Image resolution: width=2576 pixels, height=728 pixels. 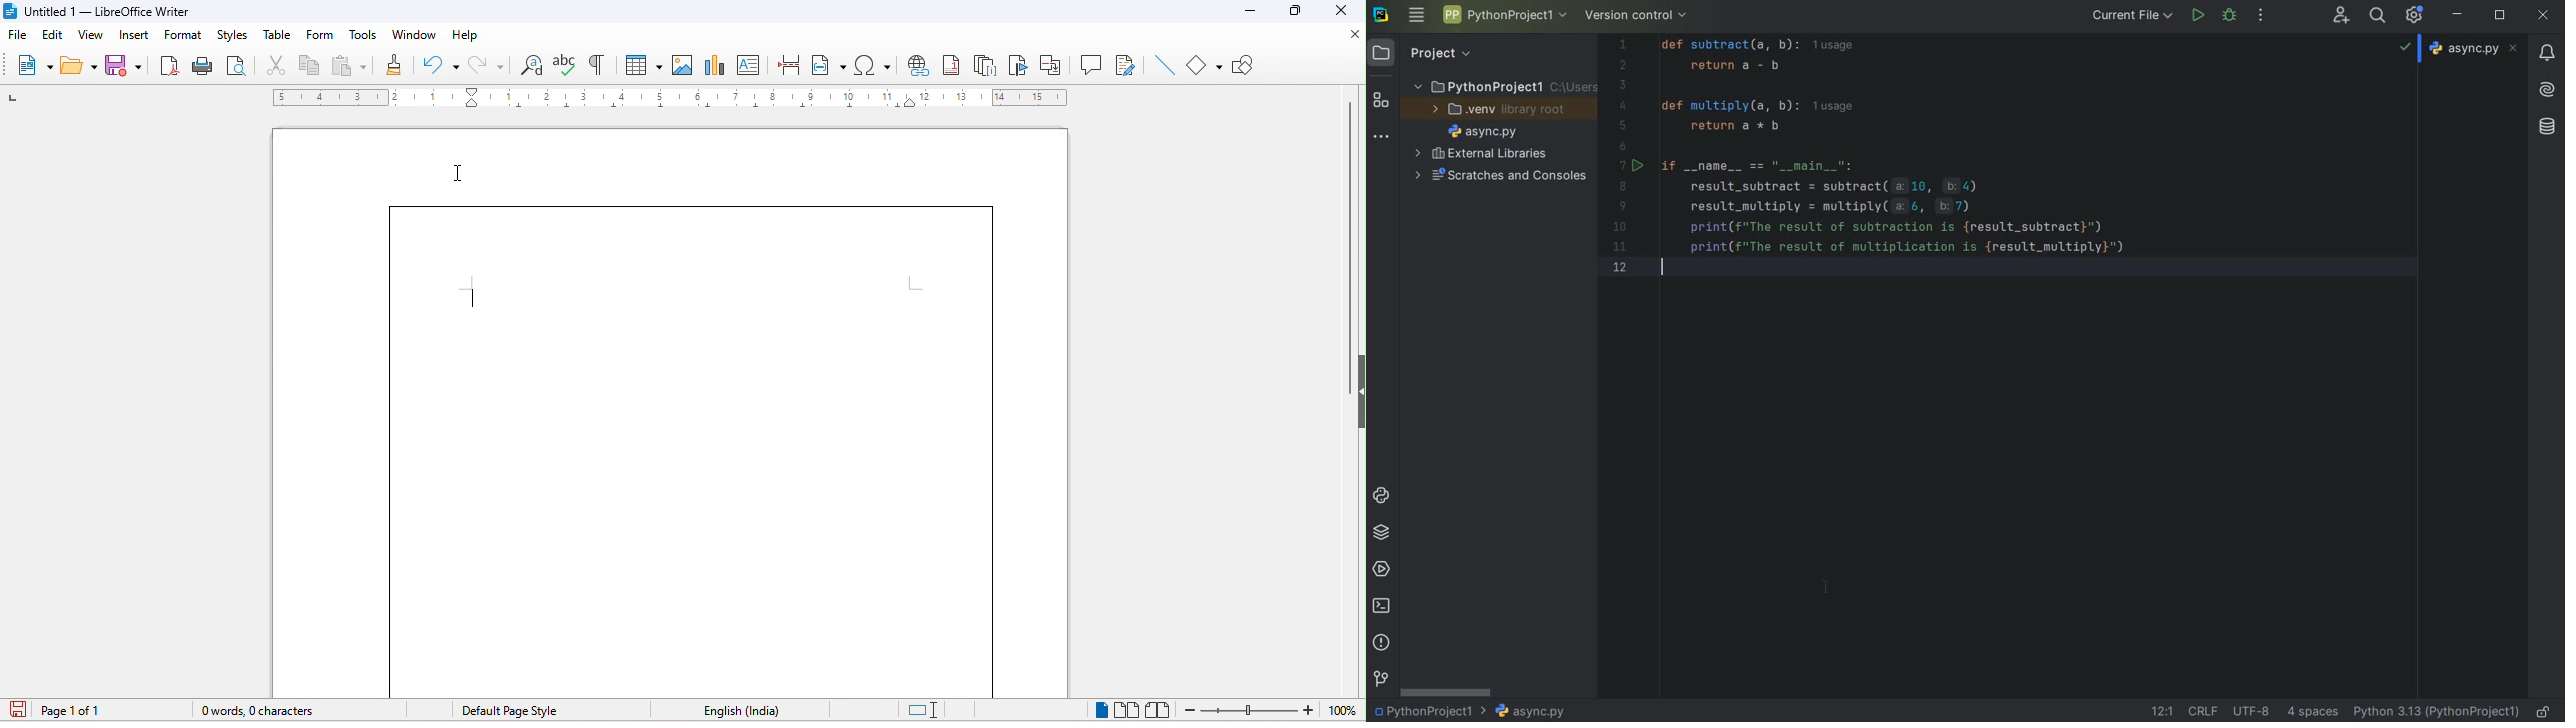 I want to click on typing cursor, so click(x=475, y=299).